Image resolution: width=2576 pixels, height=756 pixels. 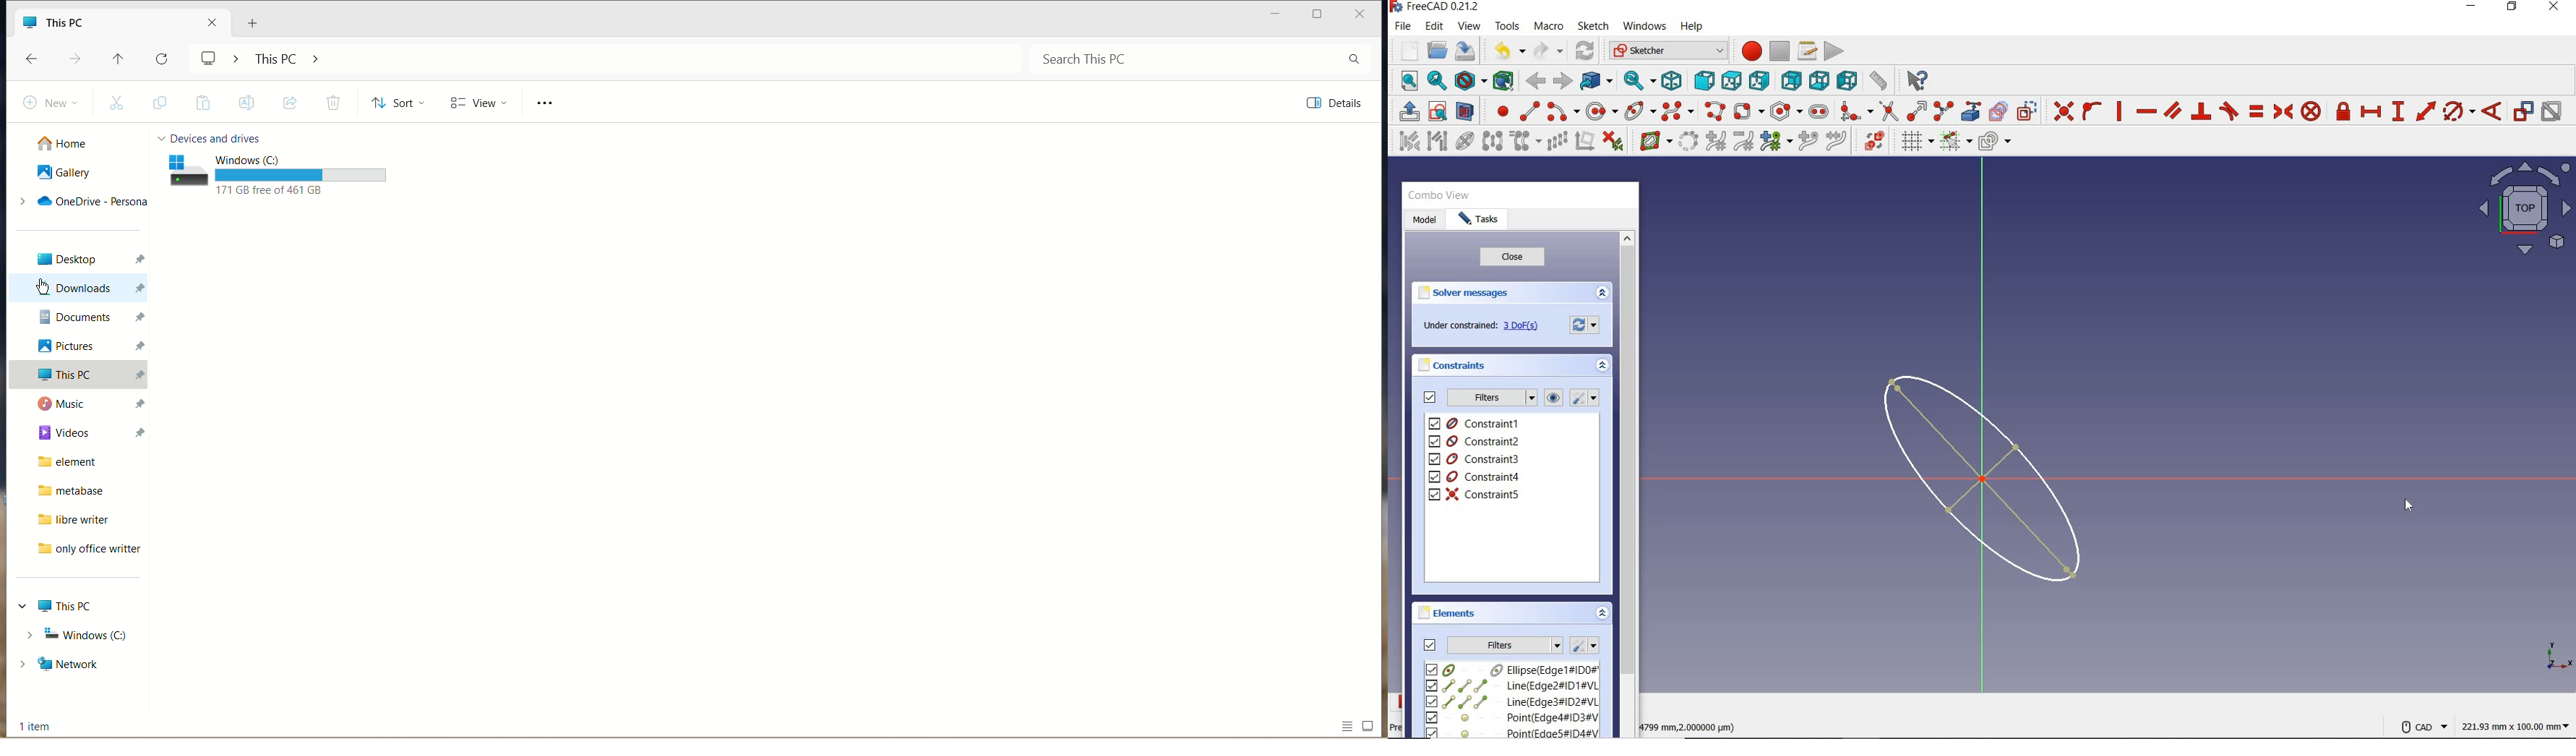 What do you see at coordinates (1613, 140) in the screenshot?
I see `delete all constraints` at bounding box center [1613, 140].